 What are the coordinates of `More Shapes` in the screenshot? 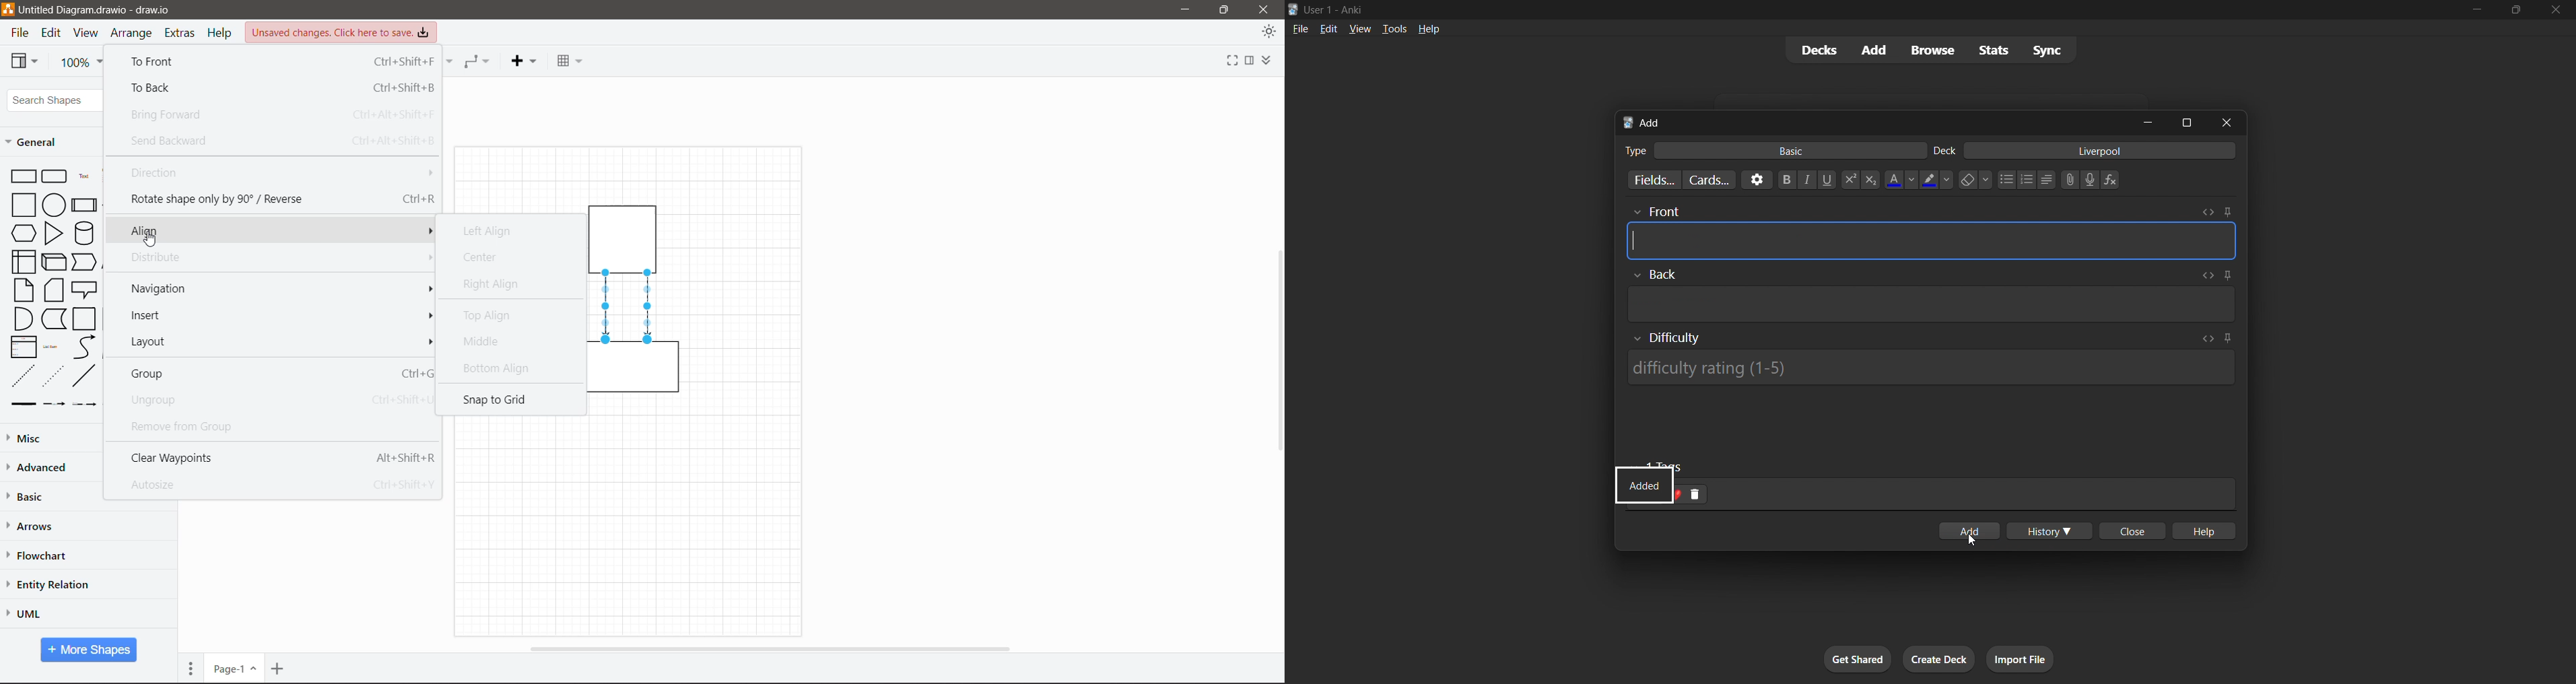 It's located at (89, 650).